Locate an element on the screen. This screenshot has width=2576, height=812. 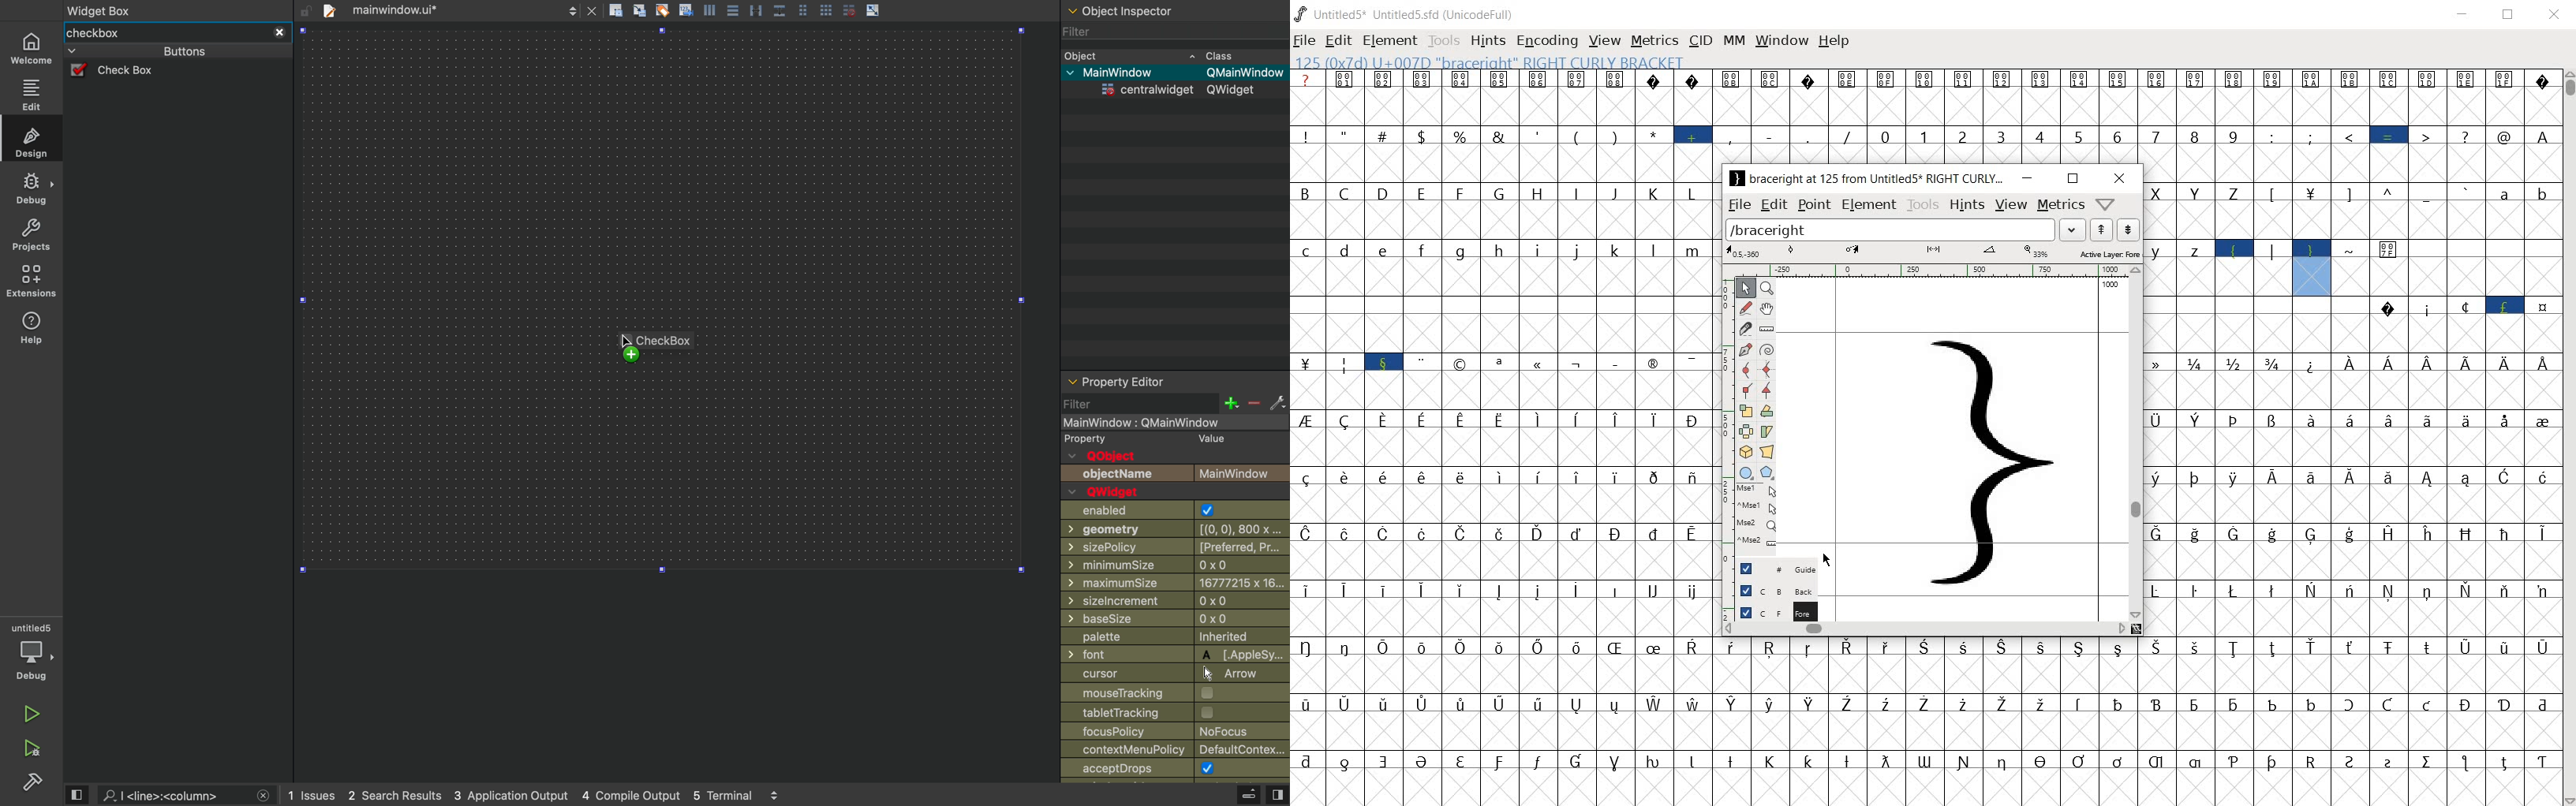
design is located at coordinates (32, 141).